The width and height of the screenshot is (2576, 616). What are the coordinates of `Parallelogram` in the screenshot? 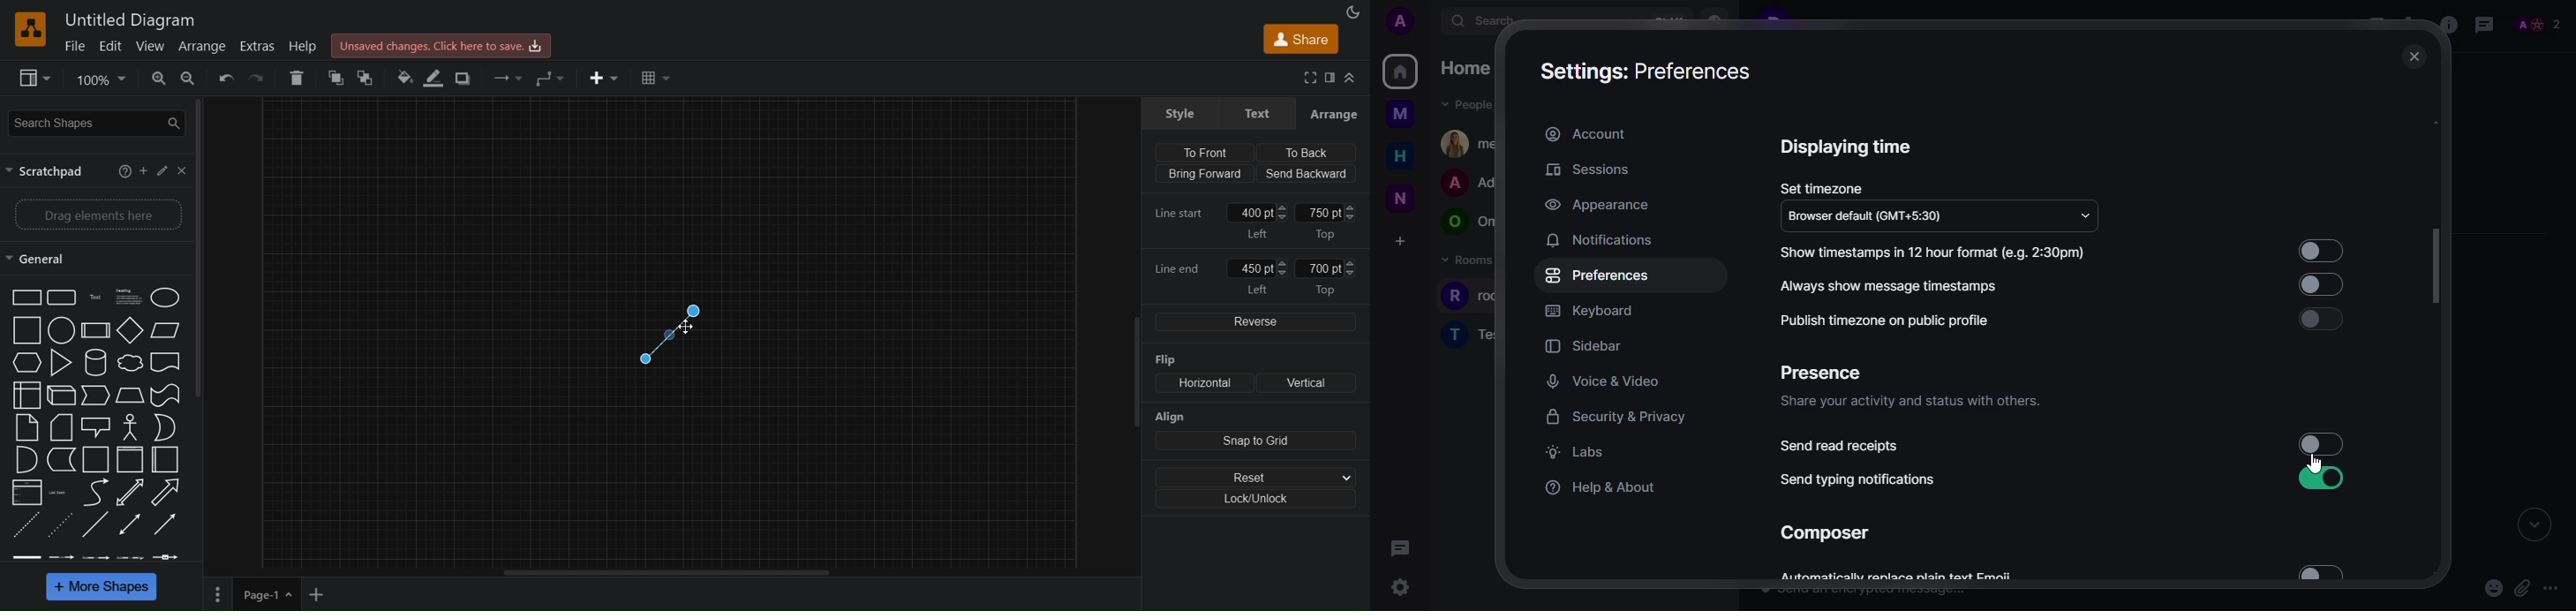 It's located at (166, 330).